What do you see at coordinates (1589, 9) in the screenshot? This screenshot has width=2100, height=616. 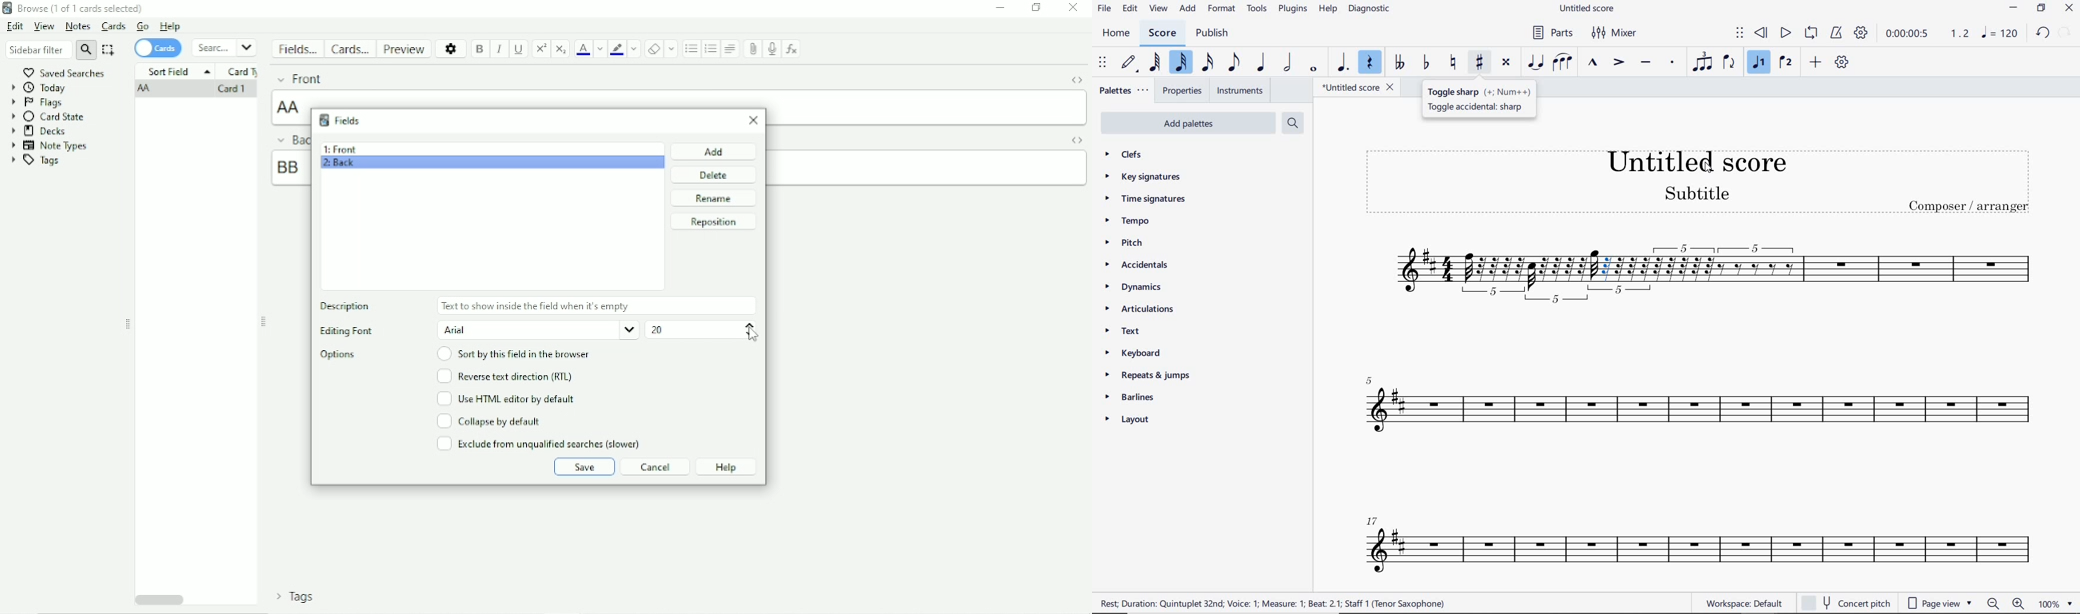 I see `FILE NAME` at bounding box center [1589, 9].